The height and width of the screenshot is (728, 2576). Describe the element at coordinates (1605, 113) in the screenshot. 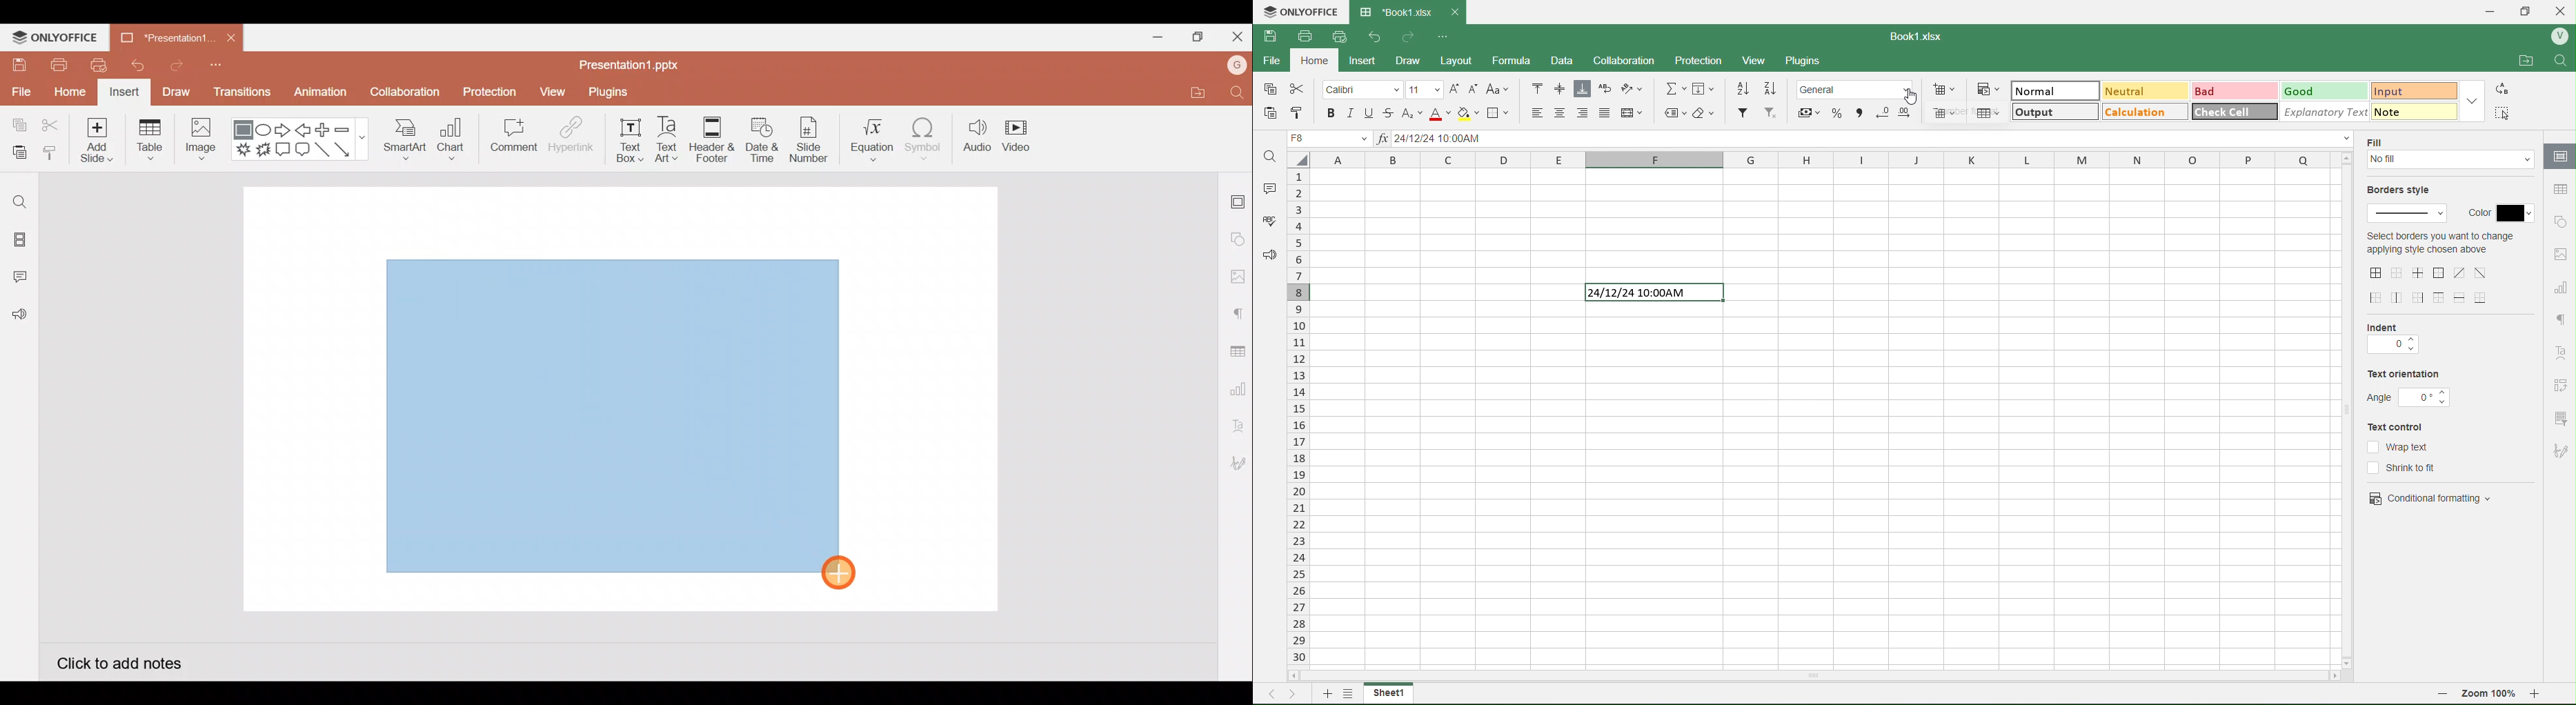

I see `Justified` at that location.